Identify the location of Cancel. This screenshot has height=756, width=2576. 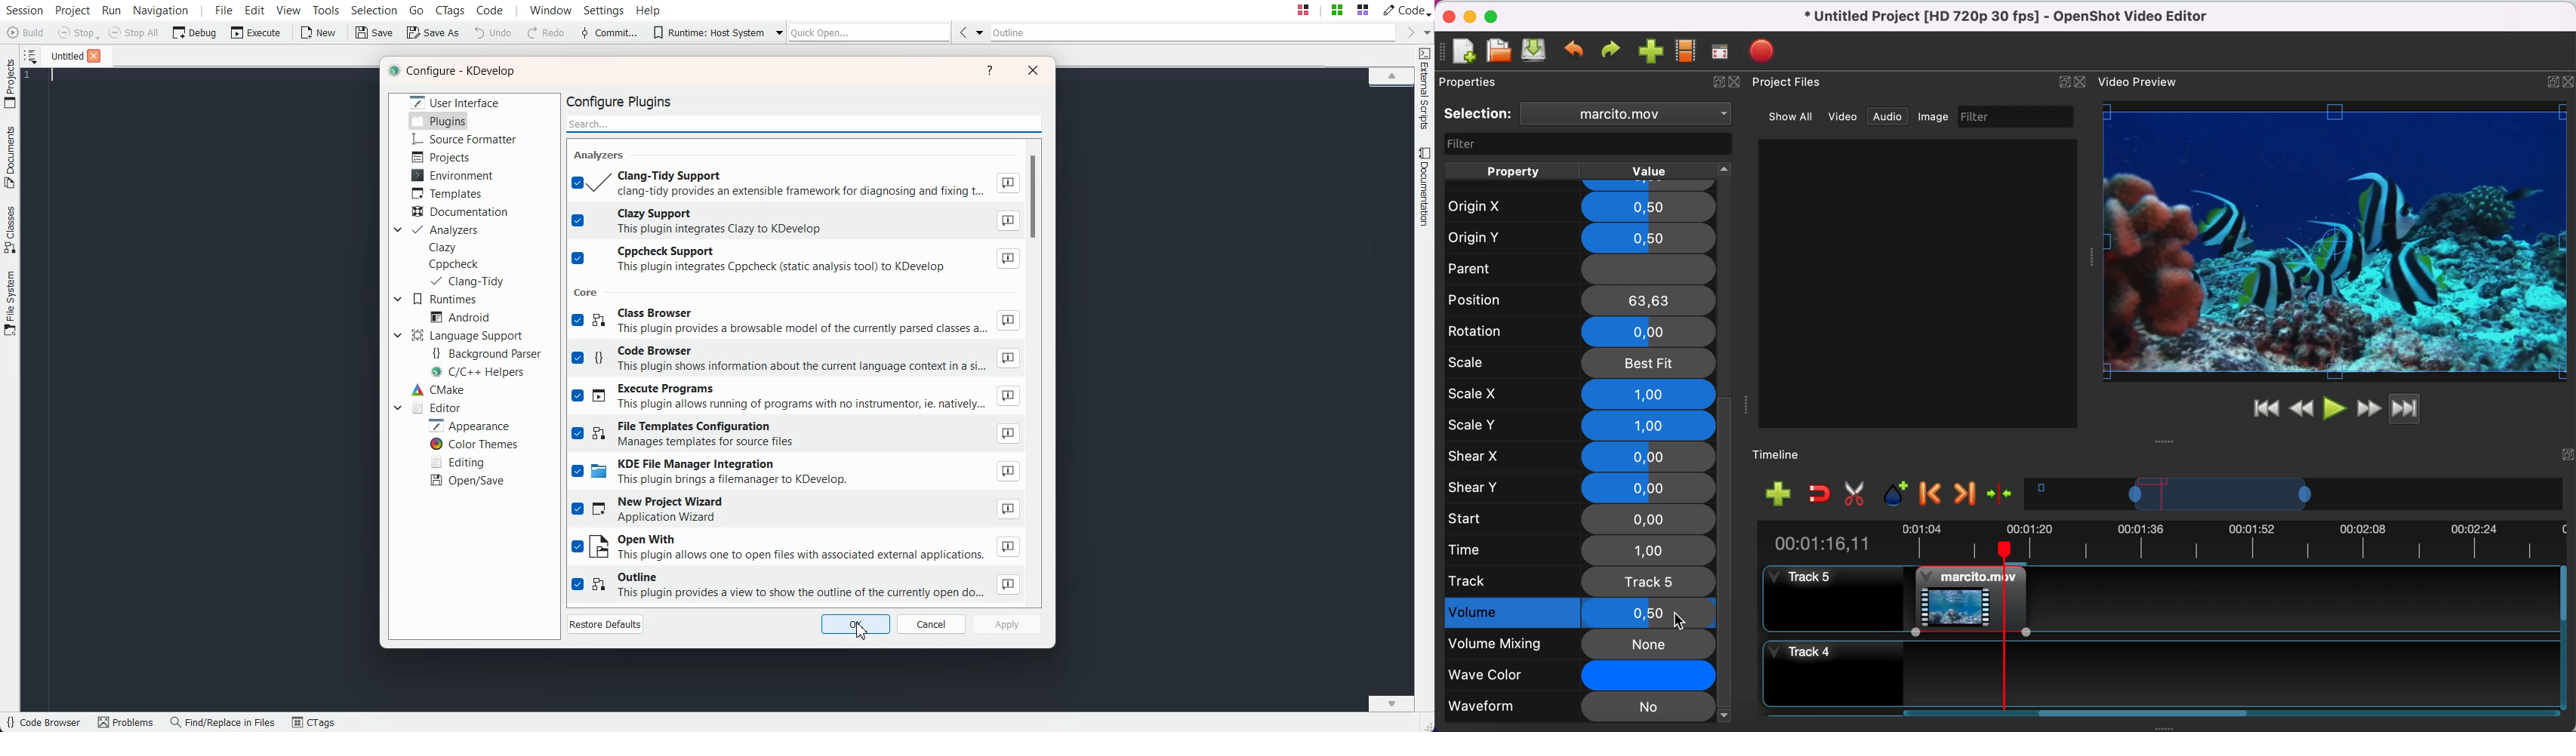
(932, 624).